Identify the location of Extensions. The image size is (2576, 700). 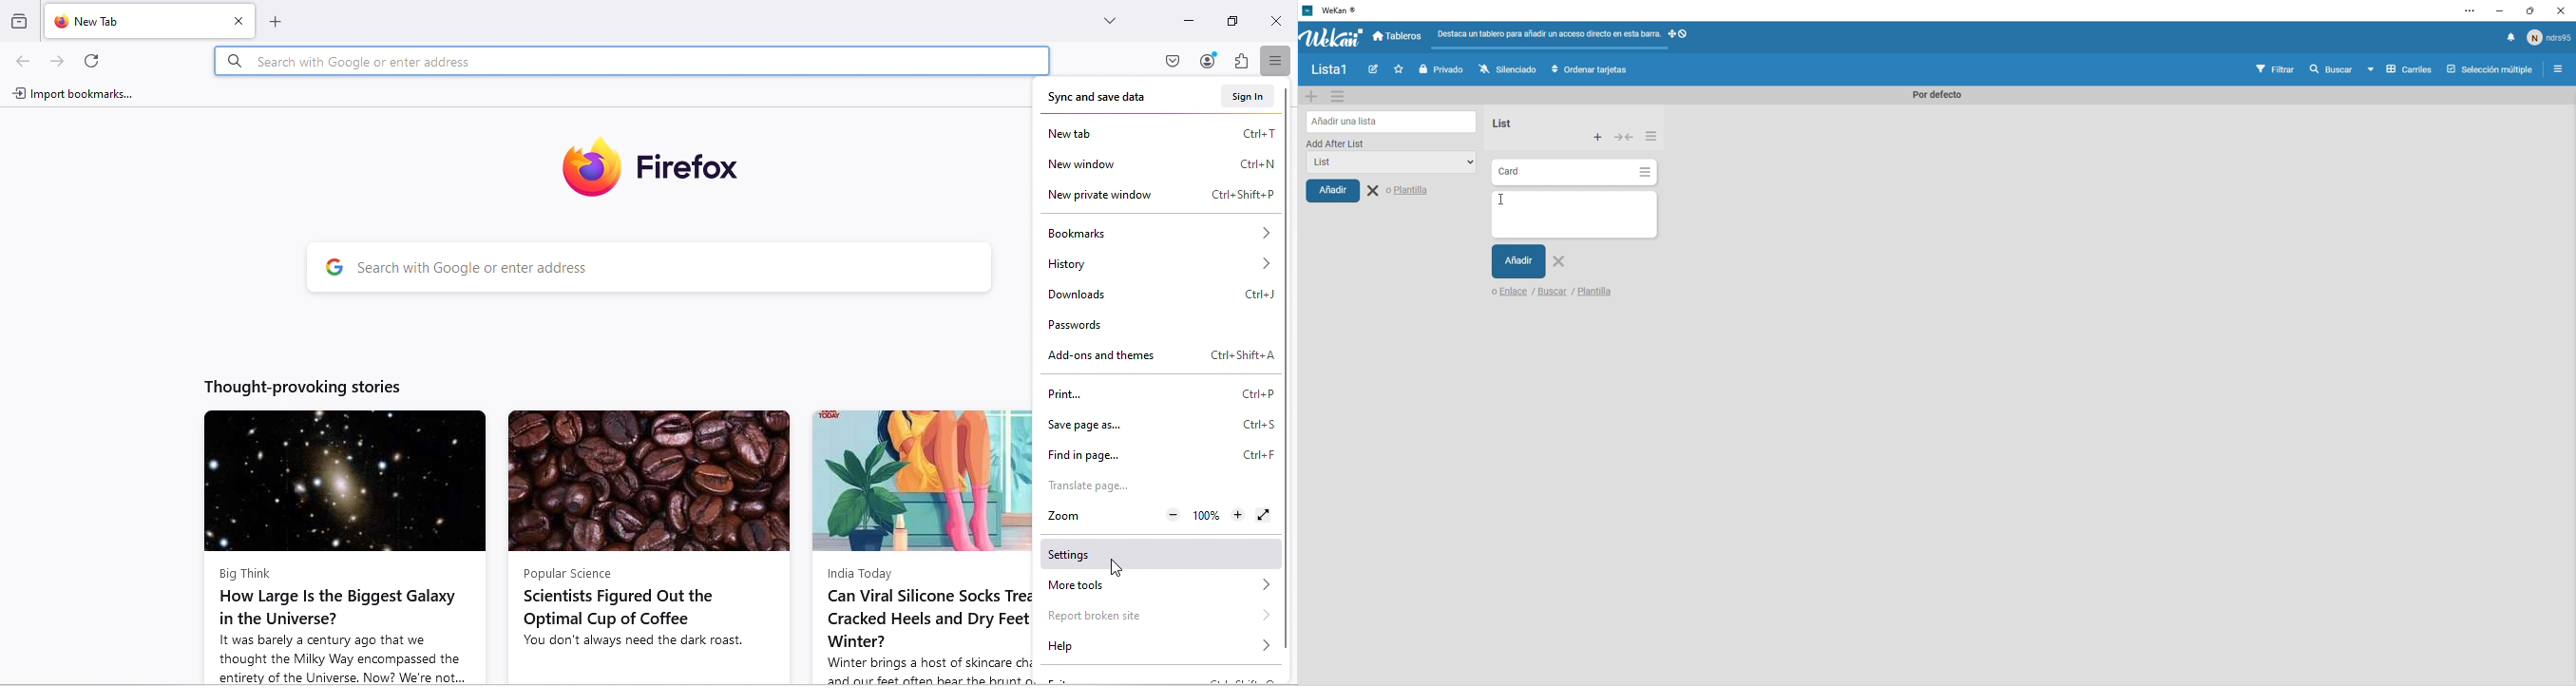
(1241, 63).